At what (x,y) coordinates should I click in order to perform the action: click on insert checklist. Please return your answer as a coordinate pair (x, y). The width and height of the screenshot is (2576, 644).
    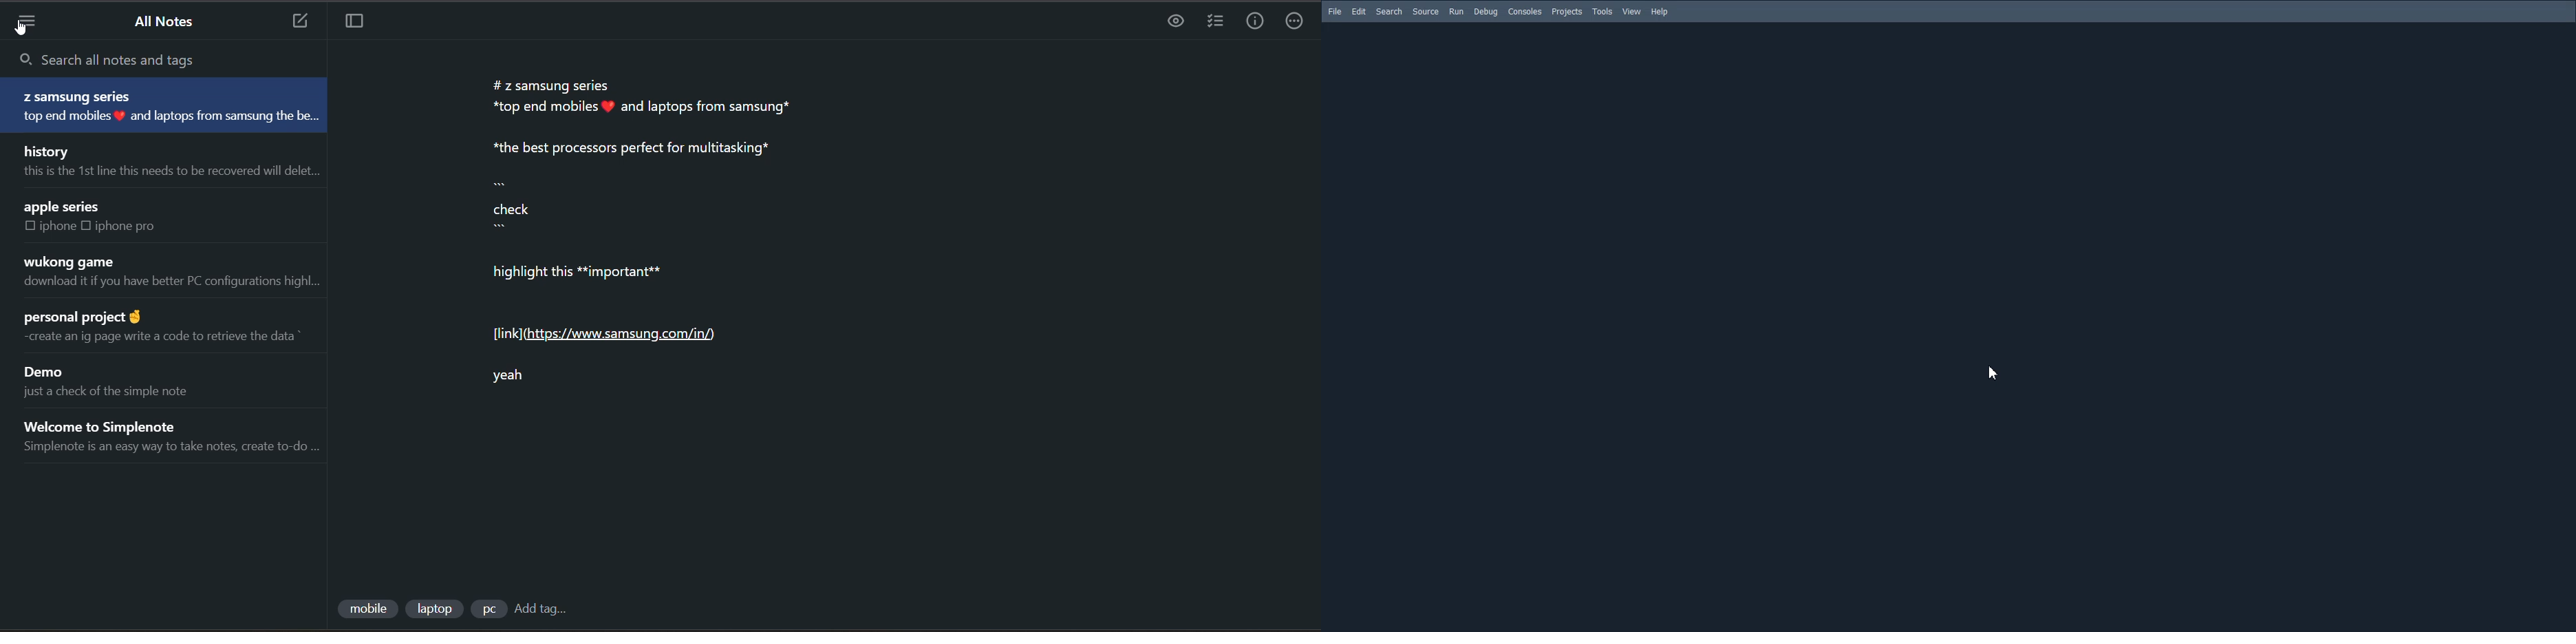
    Looking at the image, I should click on (1212, 22).